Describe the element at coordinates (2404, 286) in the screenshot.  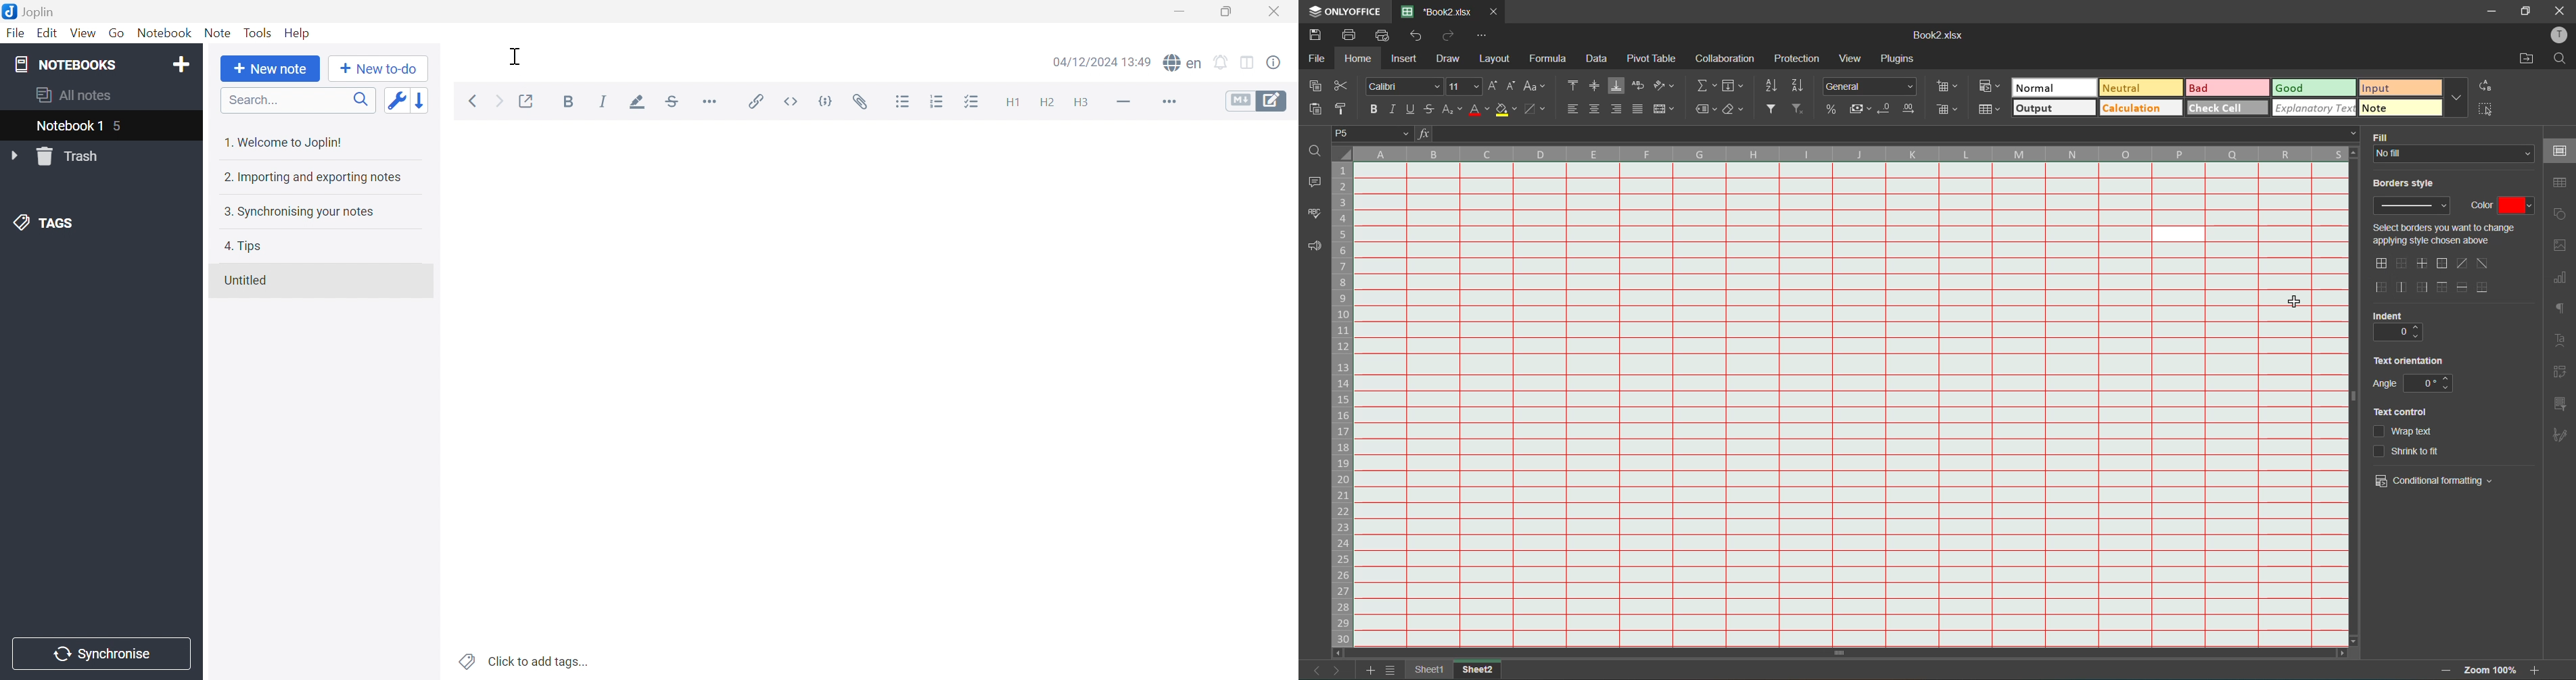
I see `vertical lines inner only` at that location.